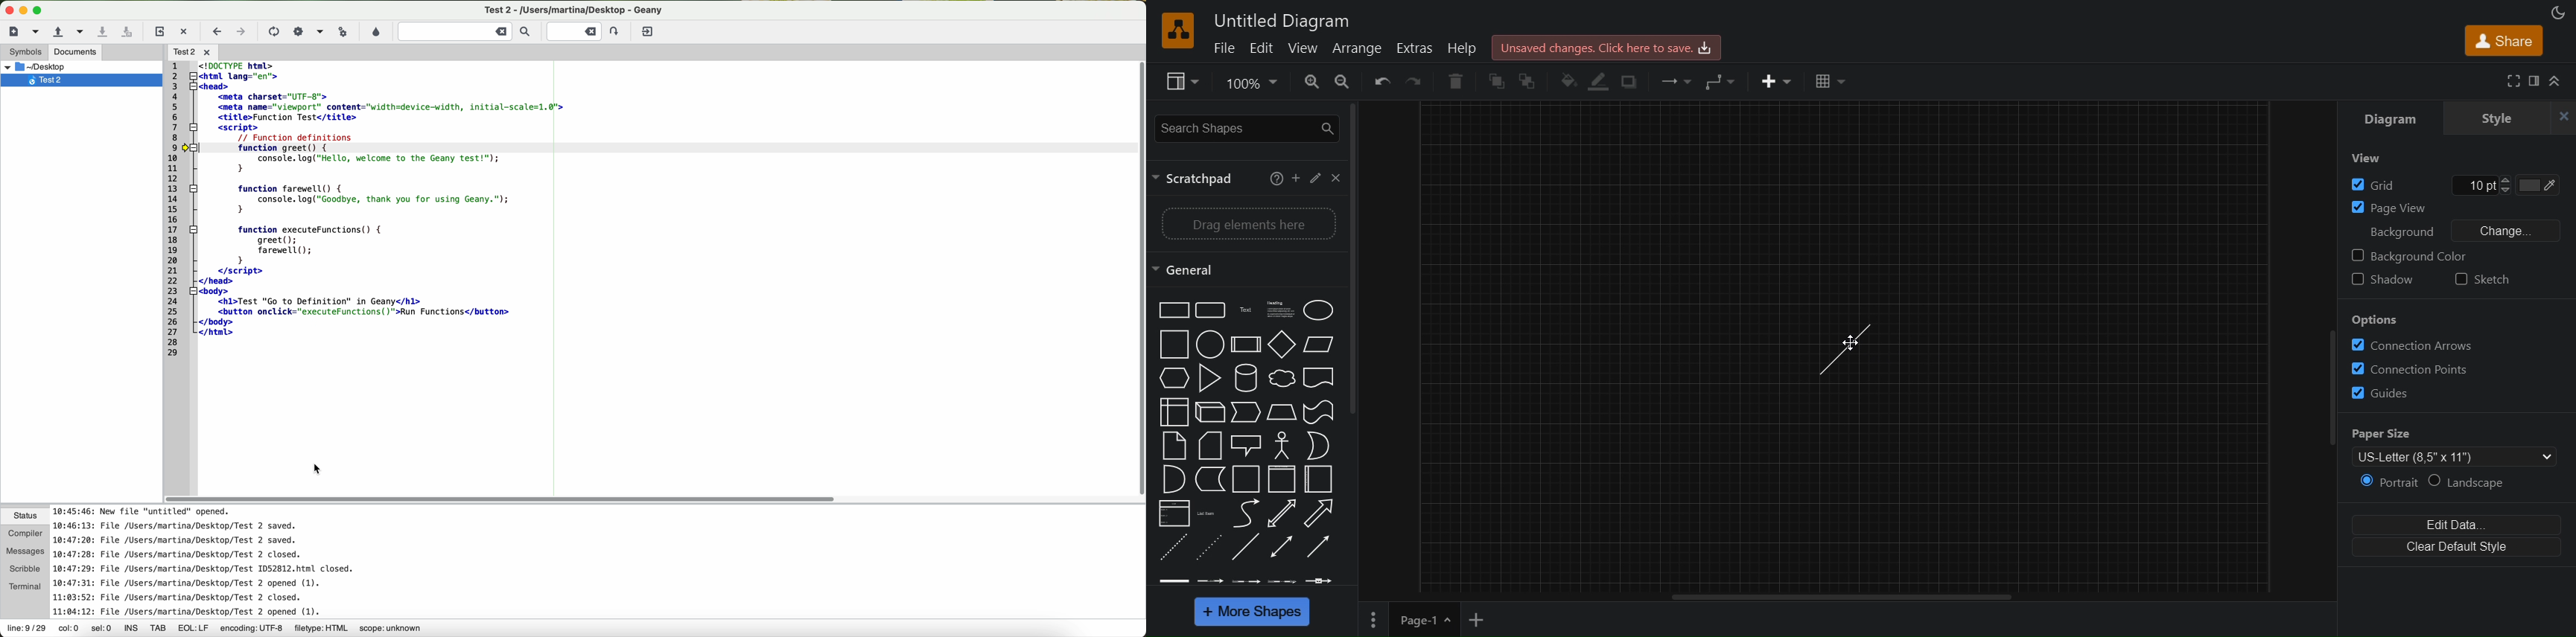  What do you see at coordinates (1251, 84) in the screenshot?
I see `100%` at bounding box center [1251, 84].